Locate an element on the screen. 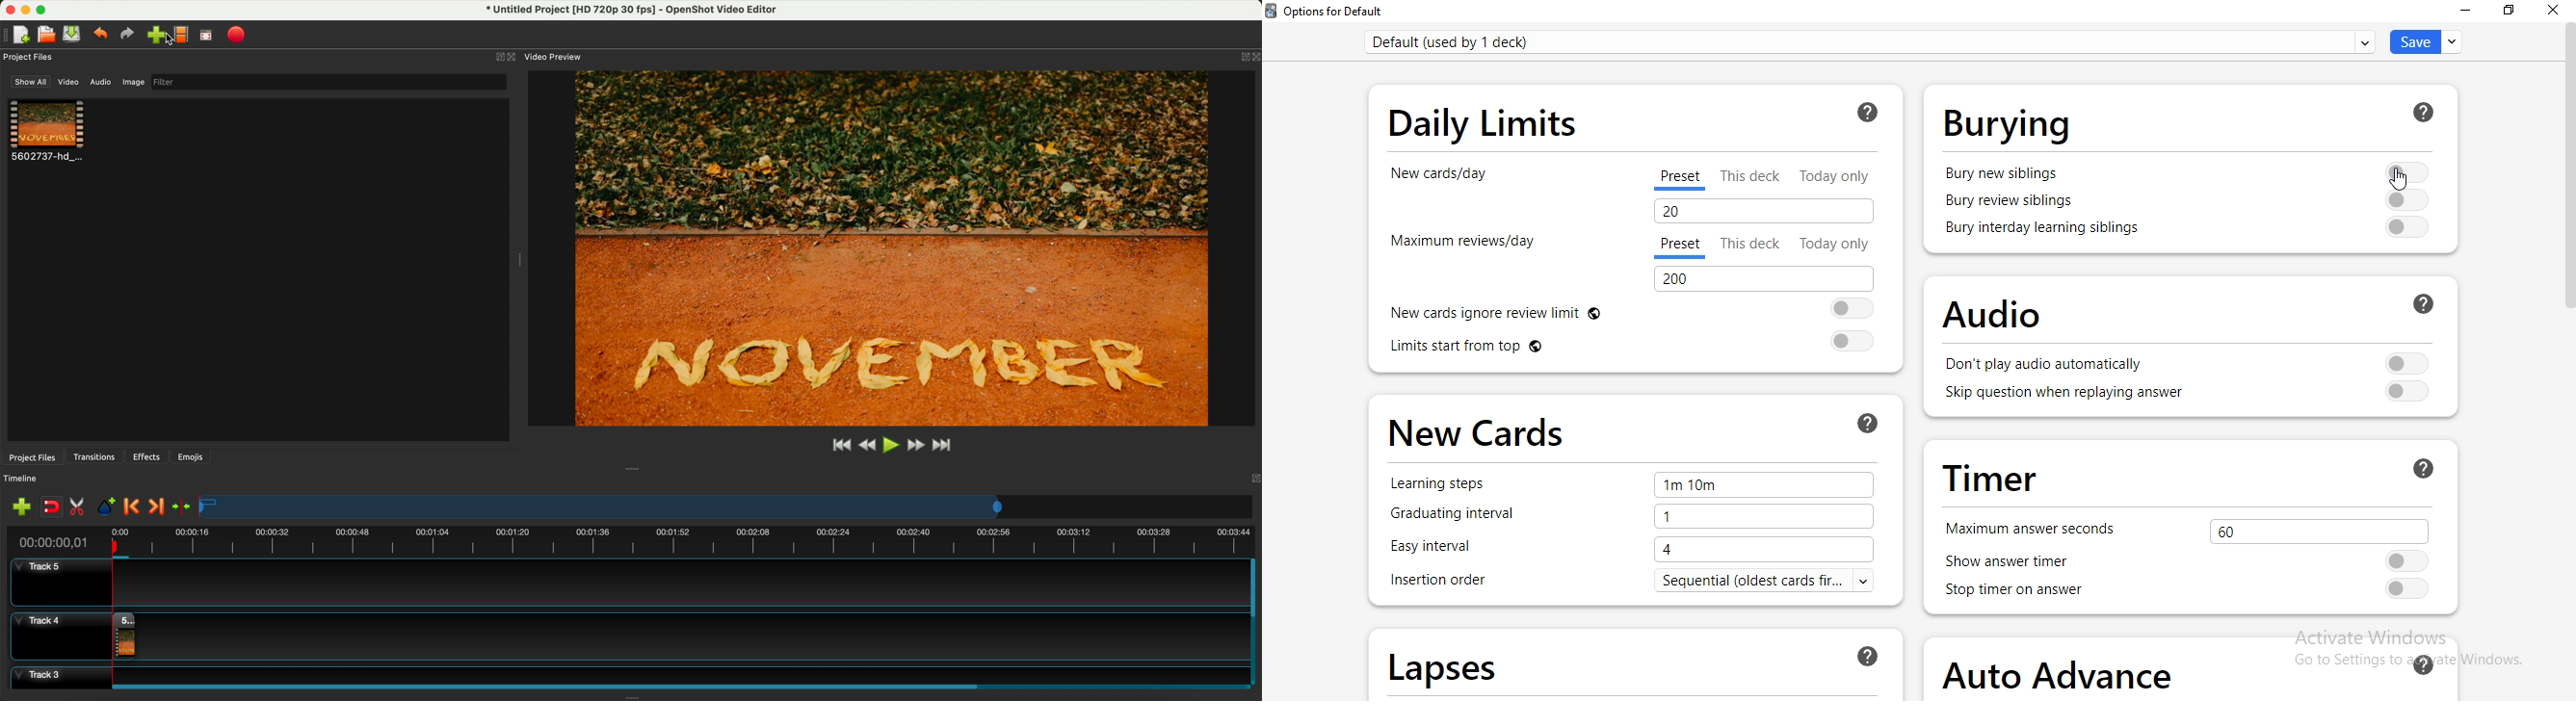 Image resolution: width=2576 pixels, height=728 pixels. timeline is located at coordinates (728, 508).